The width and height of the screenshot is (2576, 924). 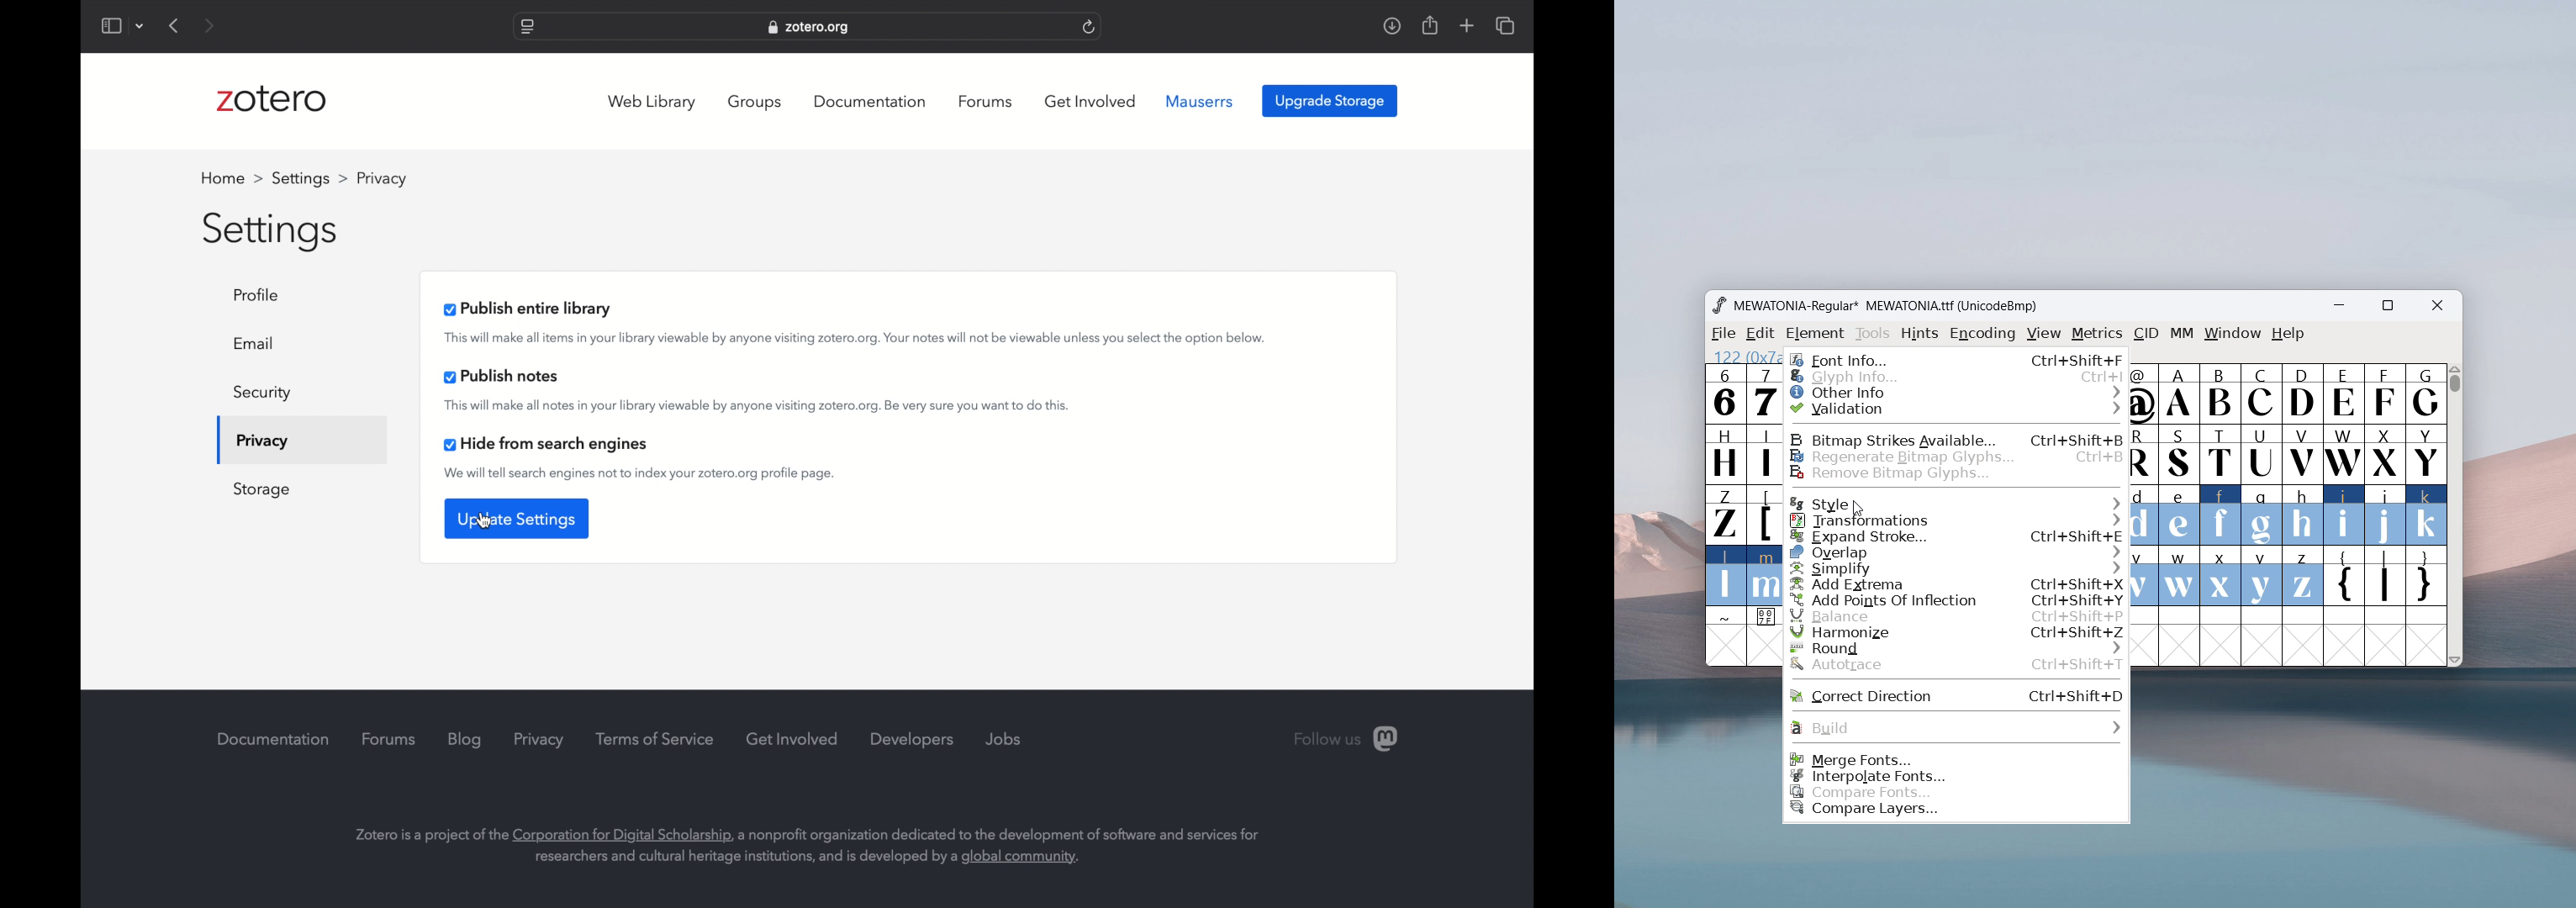 I want to click on website settings, so click(x=526, y=28).